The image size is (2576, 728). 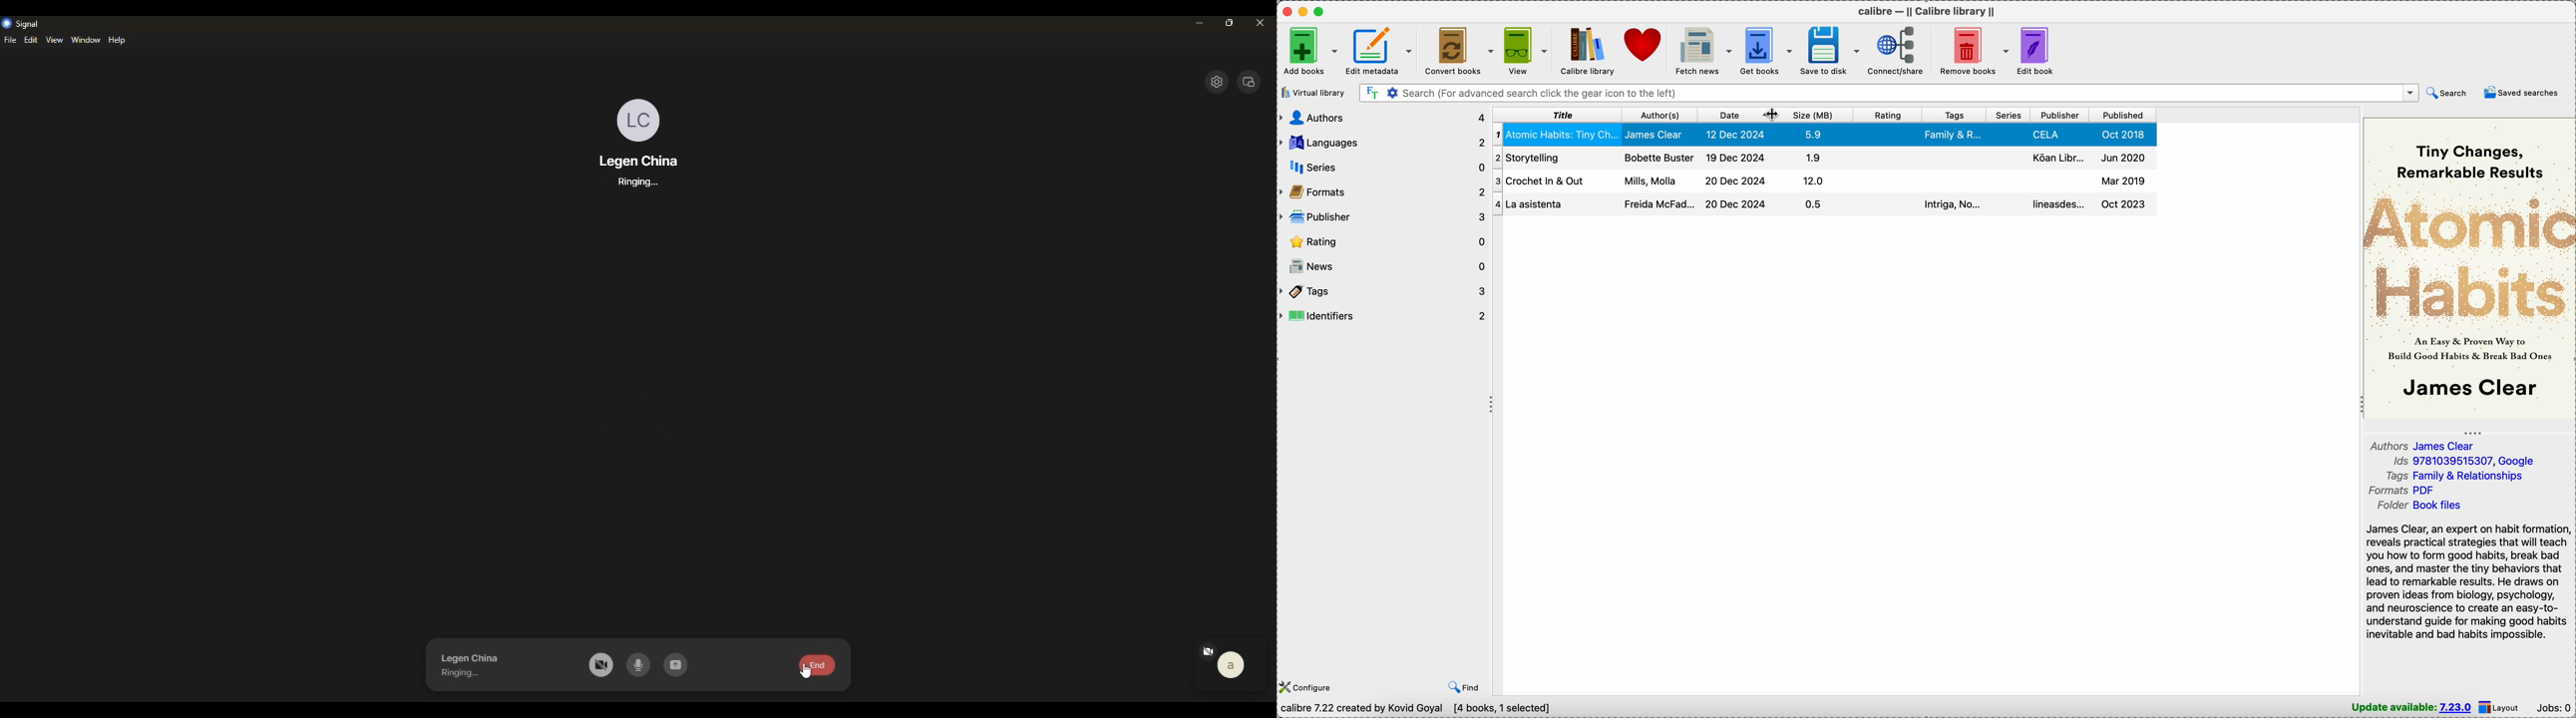 I want to click on edit, so click(x=33, y=42).